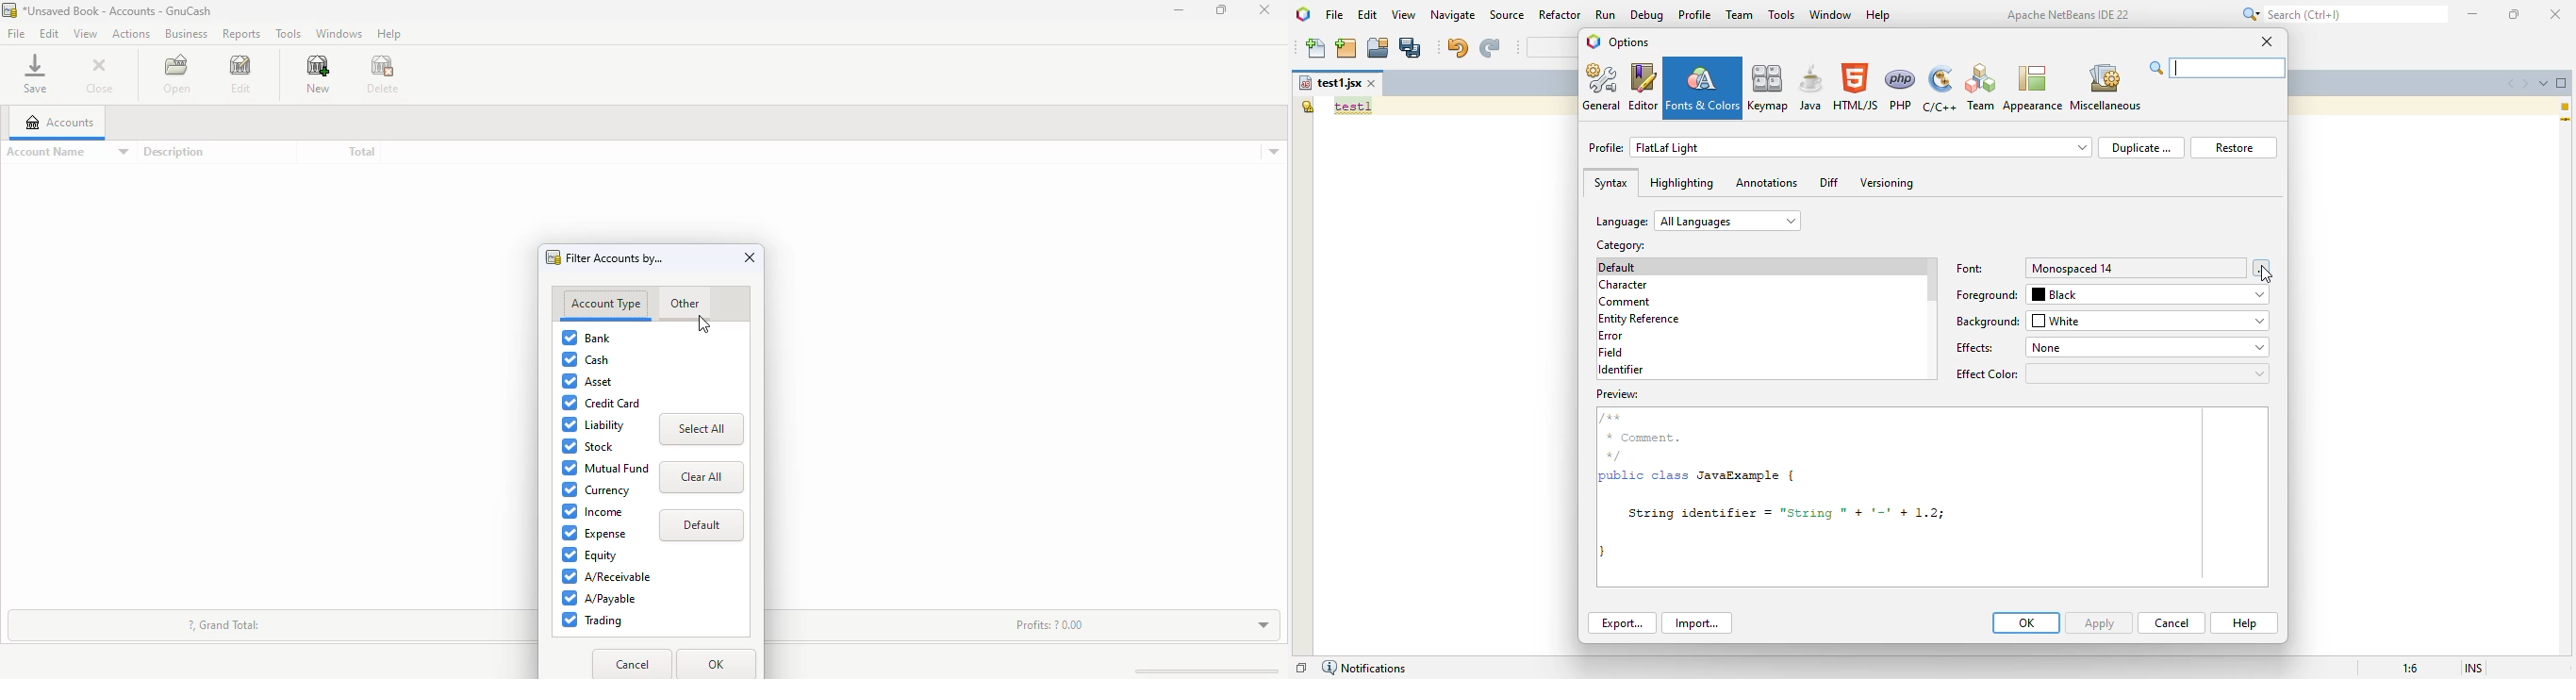 Image resolution: width=2576 pixels, height=700 pixels. I want to click on account type, so click(605, 304).